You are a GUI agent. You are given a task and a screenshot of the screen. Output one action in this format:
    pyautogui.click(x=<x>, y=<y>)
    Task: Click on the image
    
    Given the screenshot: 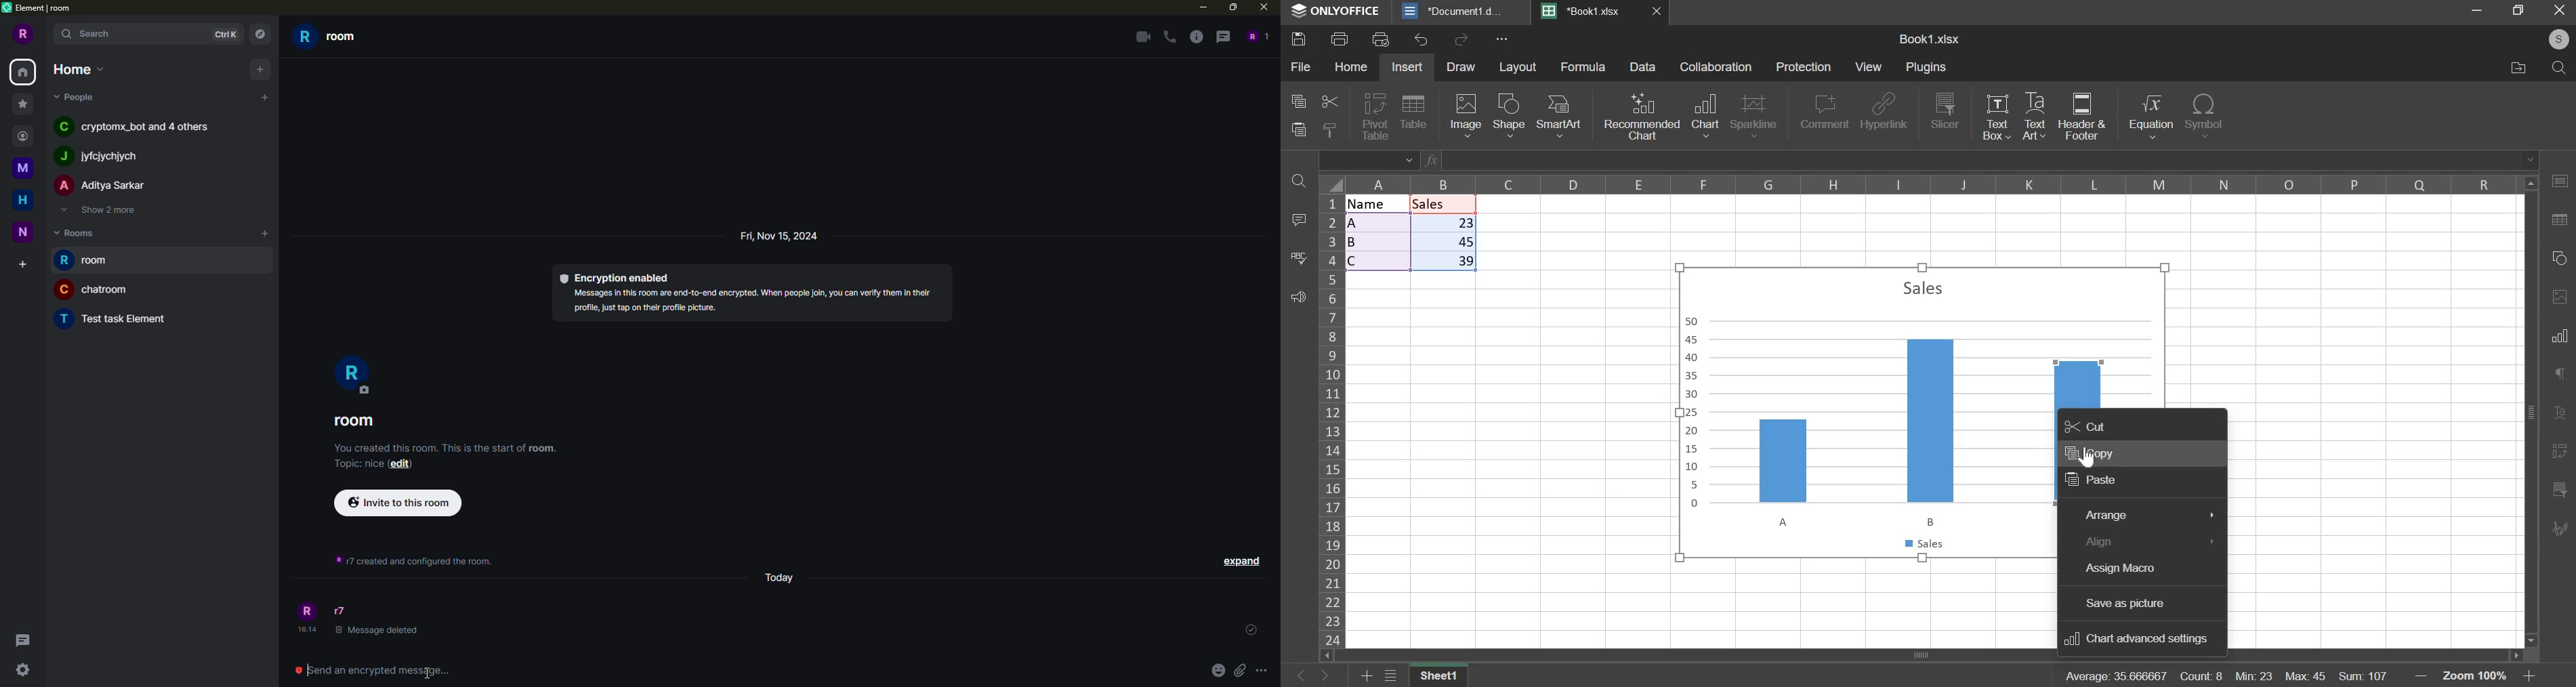 What is the action you would take?
    pyautogui.click(x=1467, y=115)
    